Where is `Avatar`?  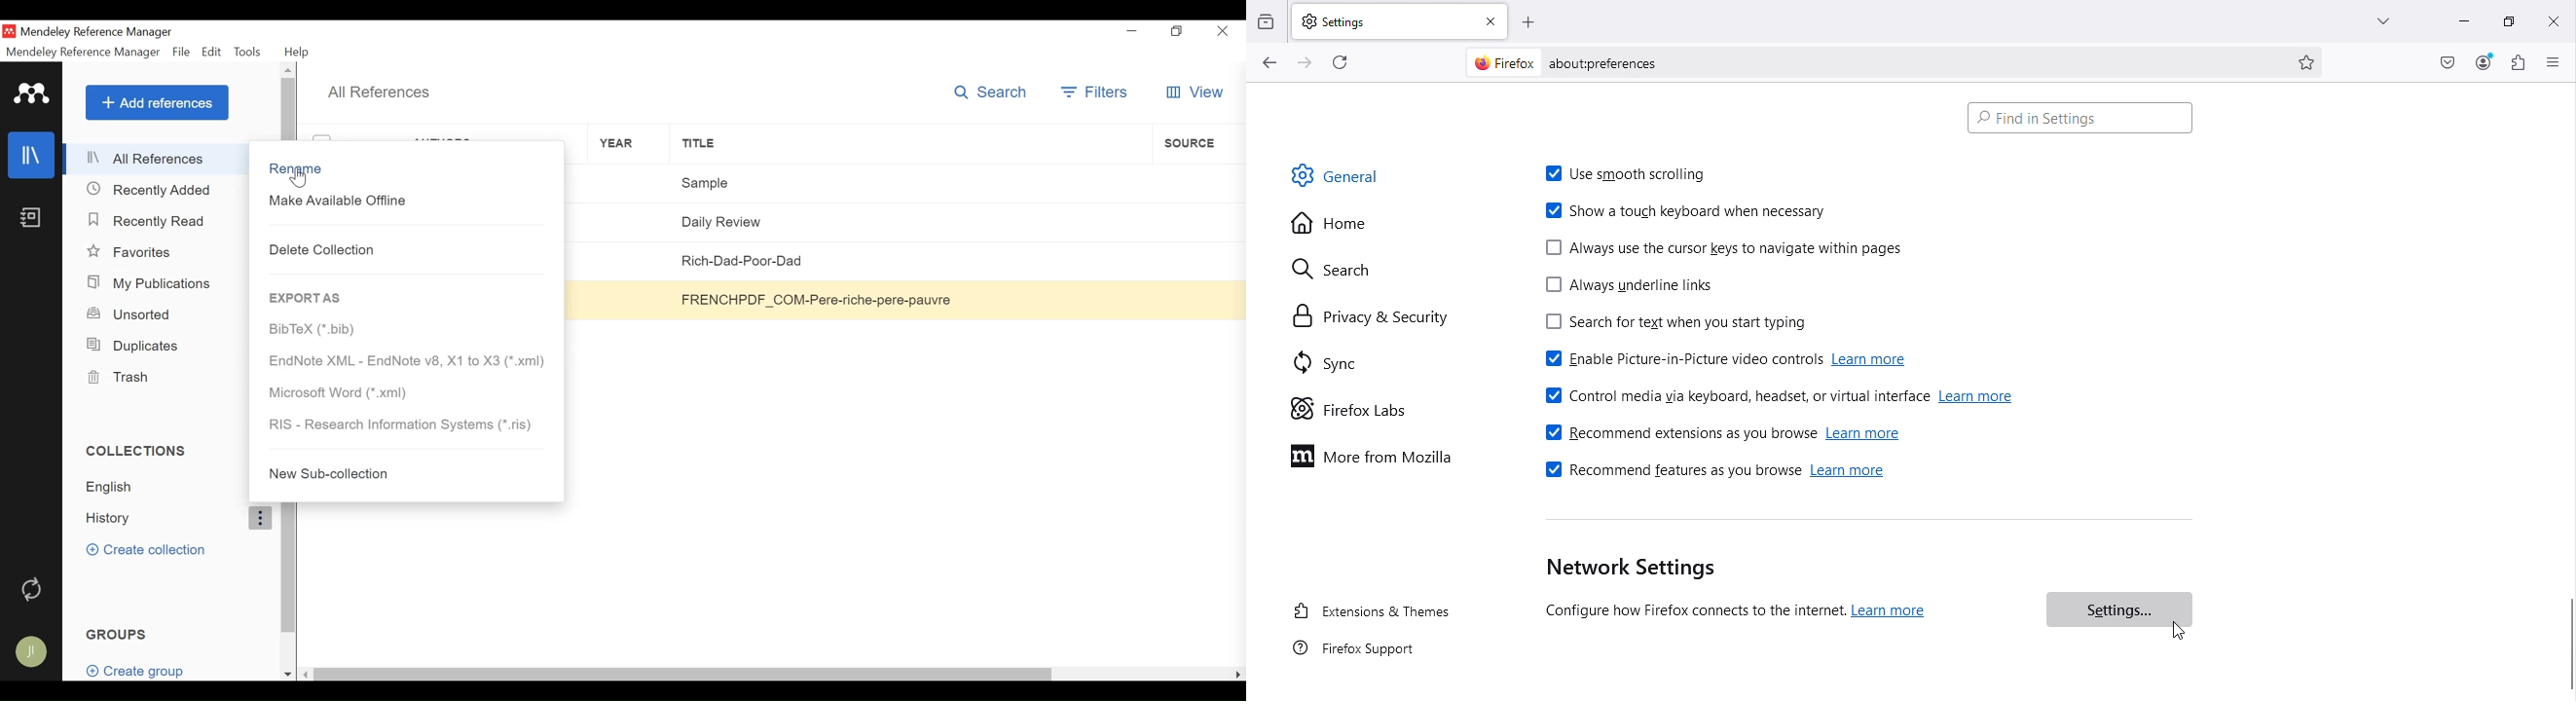
Avatar is located at coordinates (30, 654).